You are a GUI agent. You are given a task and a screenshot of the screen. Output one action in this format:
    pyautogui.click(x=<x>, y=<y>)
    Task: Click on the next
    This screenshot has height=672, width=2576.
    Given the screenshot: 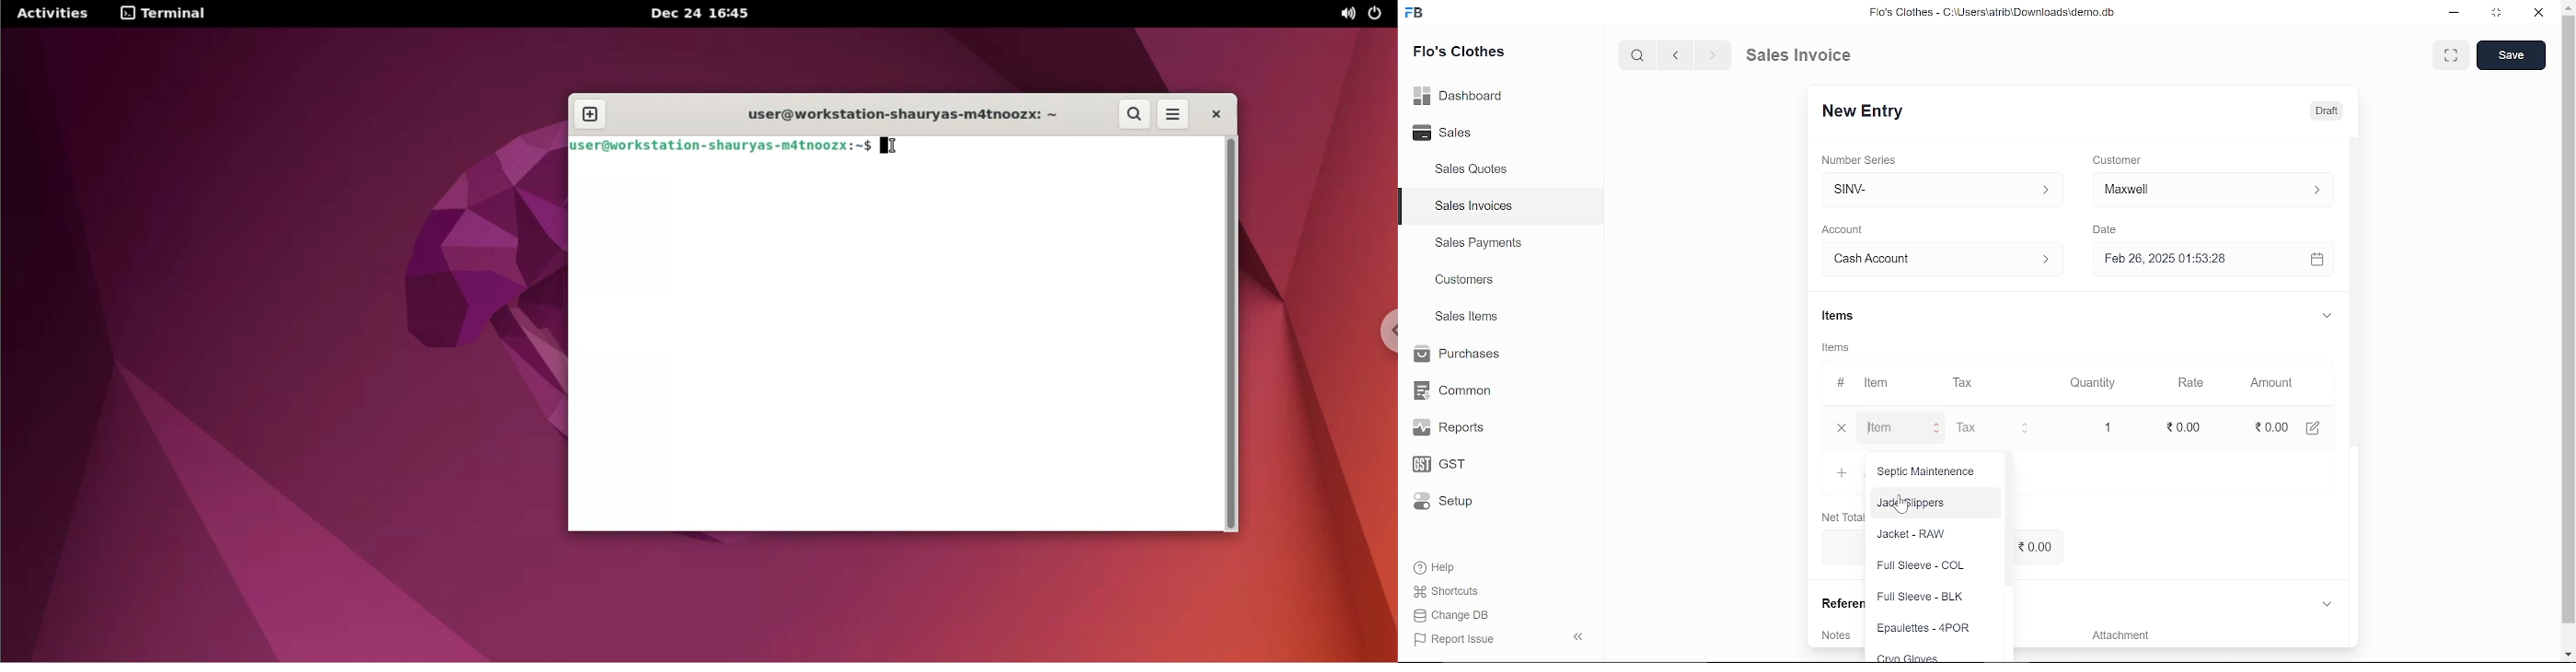 What is the action you would take?
    pyautogui.click(x=1713, y=55)
    